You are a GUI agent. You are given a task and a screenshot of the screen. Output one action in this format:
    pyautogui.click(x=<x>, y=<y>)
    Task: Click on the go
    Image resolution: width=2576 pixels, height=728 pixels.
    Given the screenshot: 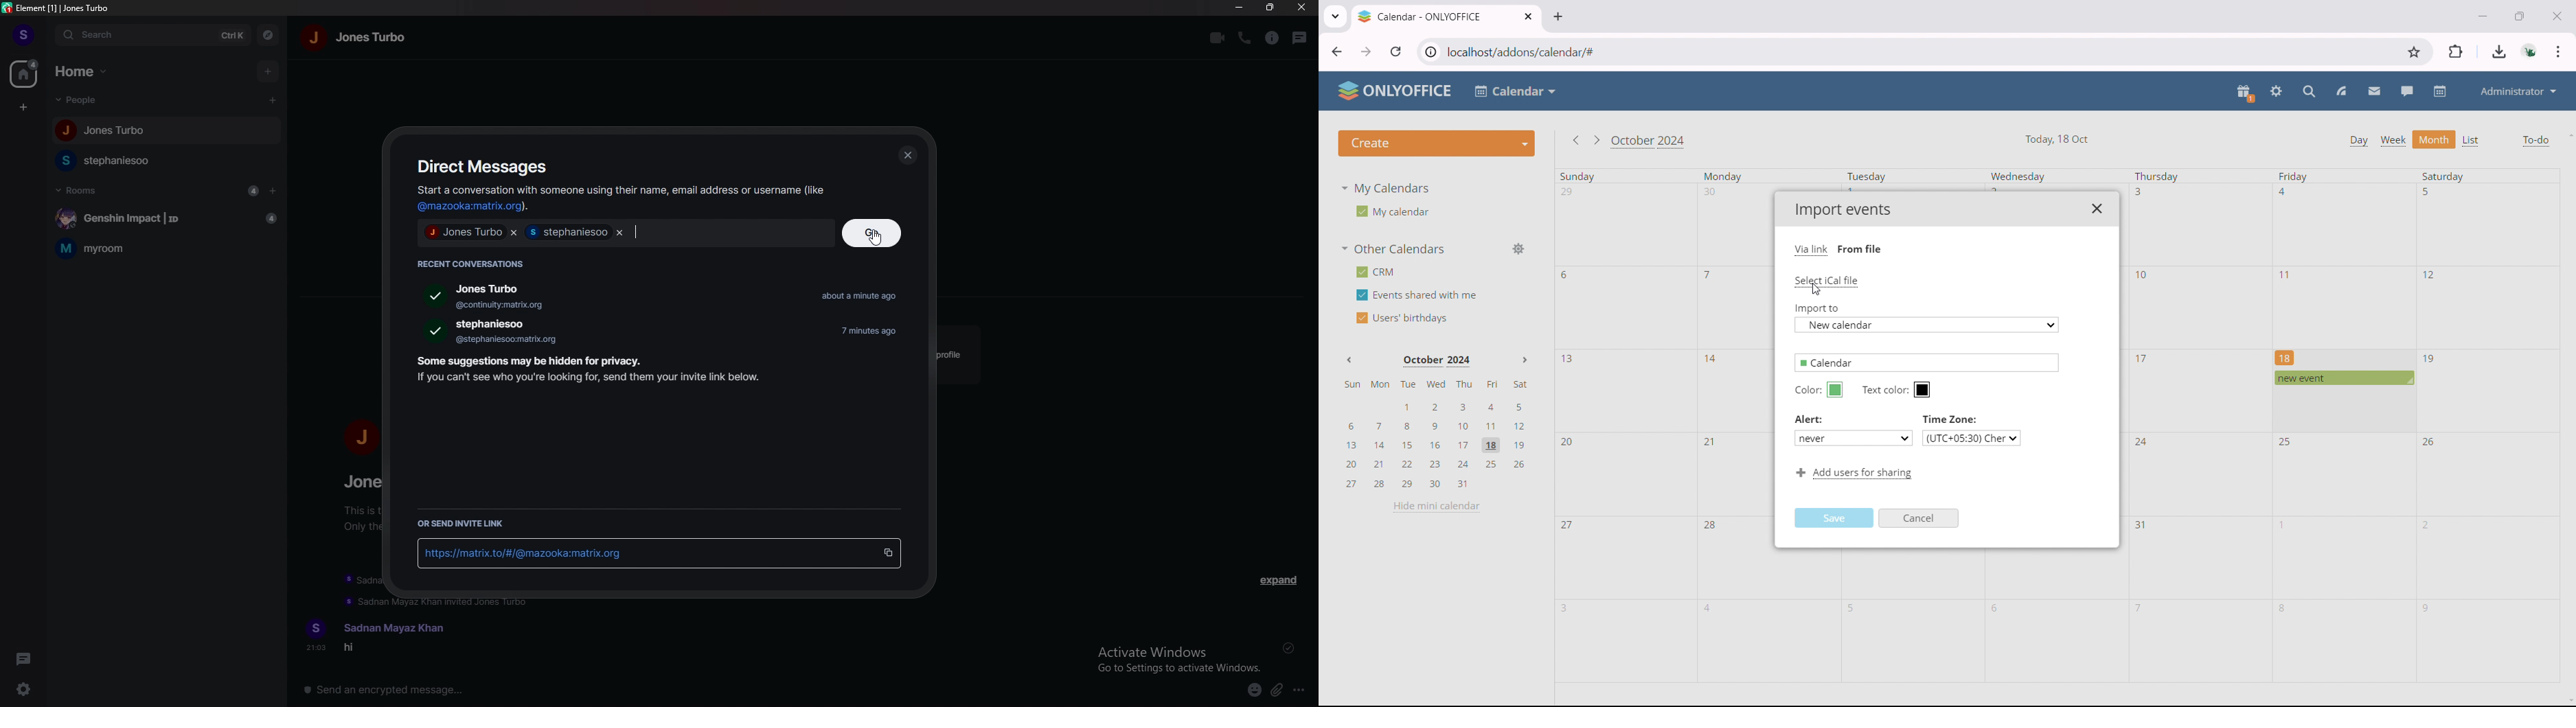 What is the action you would take?
    pyautogui.click(x=875, y=234)
    